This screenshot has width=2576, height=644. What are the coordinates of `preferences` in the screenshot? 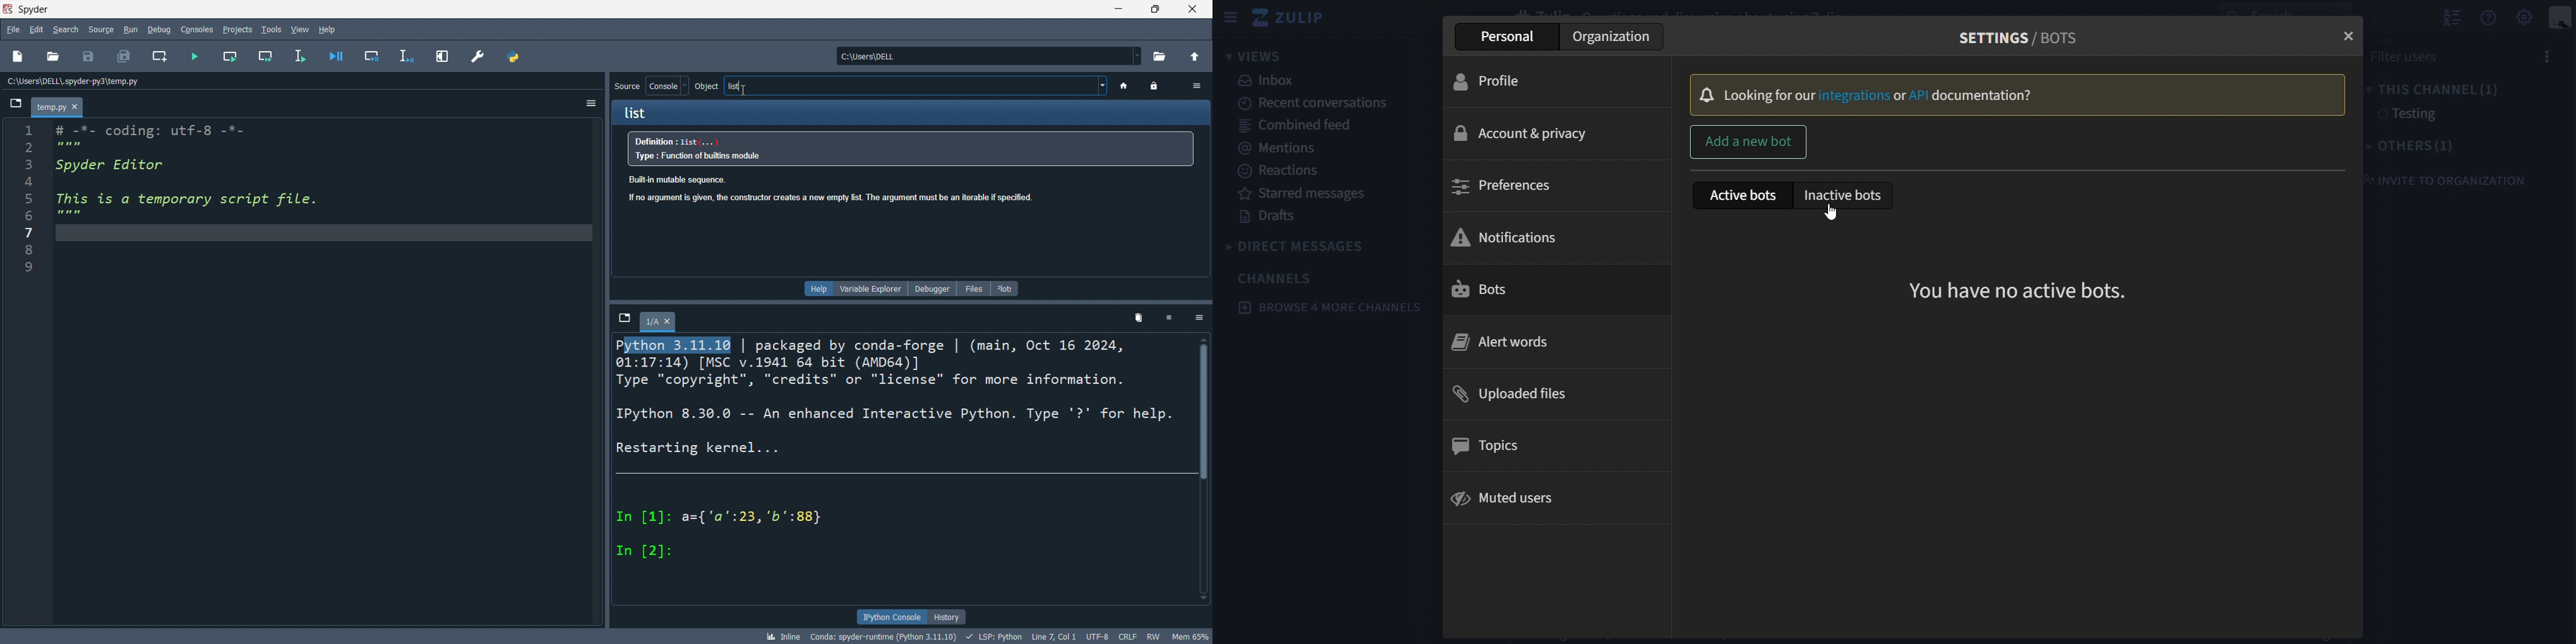 It's located at (476, 58).